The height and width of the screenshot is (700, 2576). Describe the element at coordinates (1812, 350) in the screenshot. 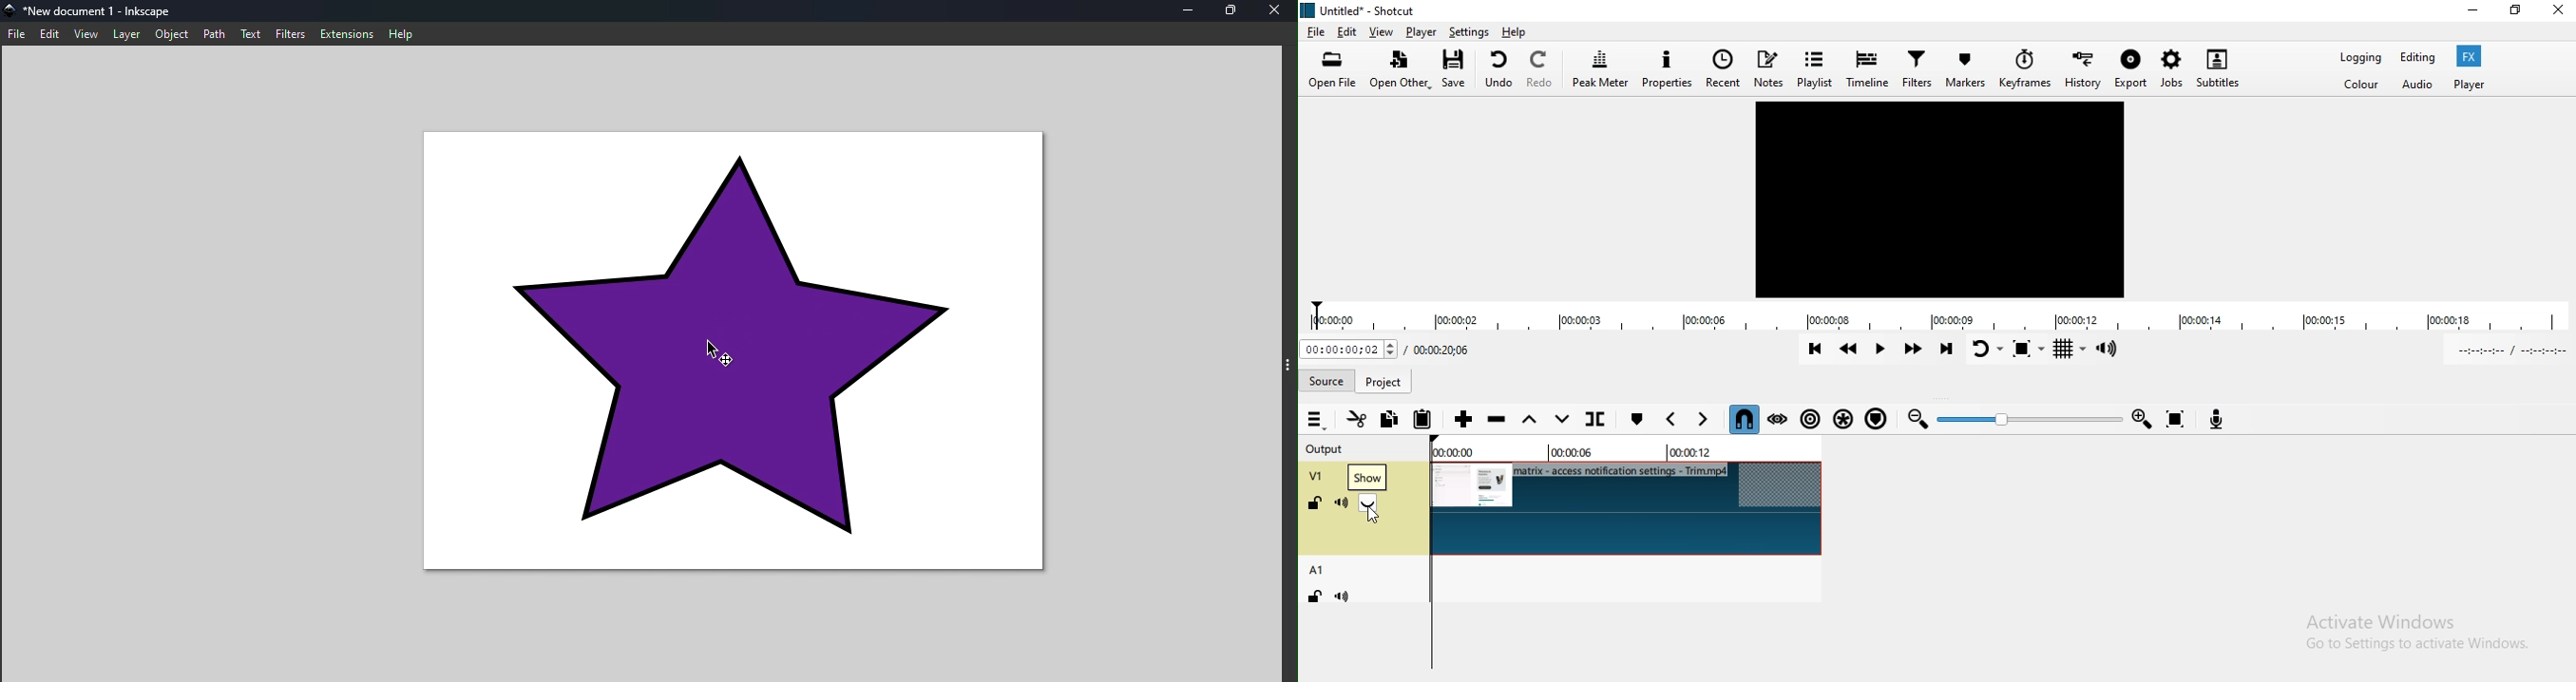

I see `Skip to previous` at that location.